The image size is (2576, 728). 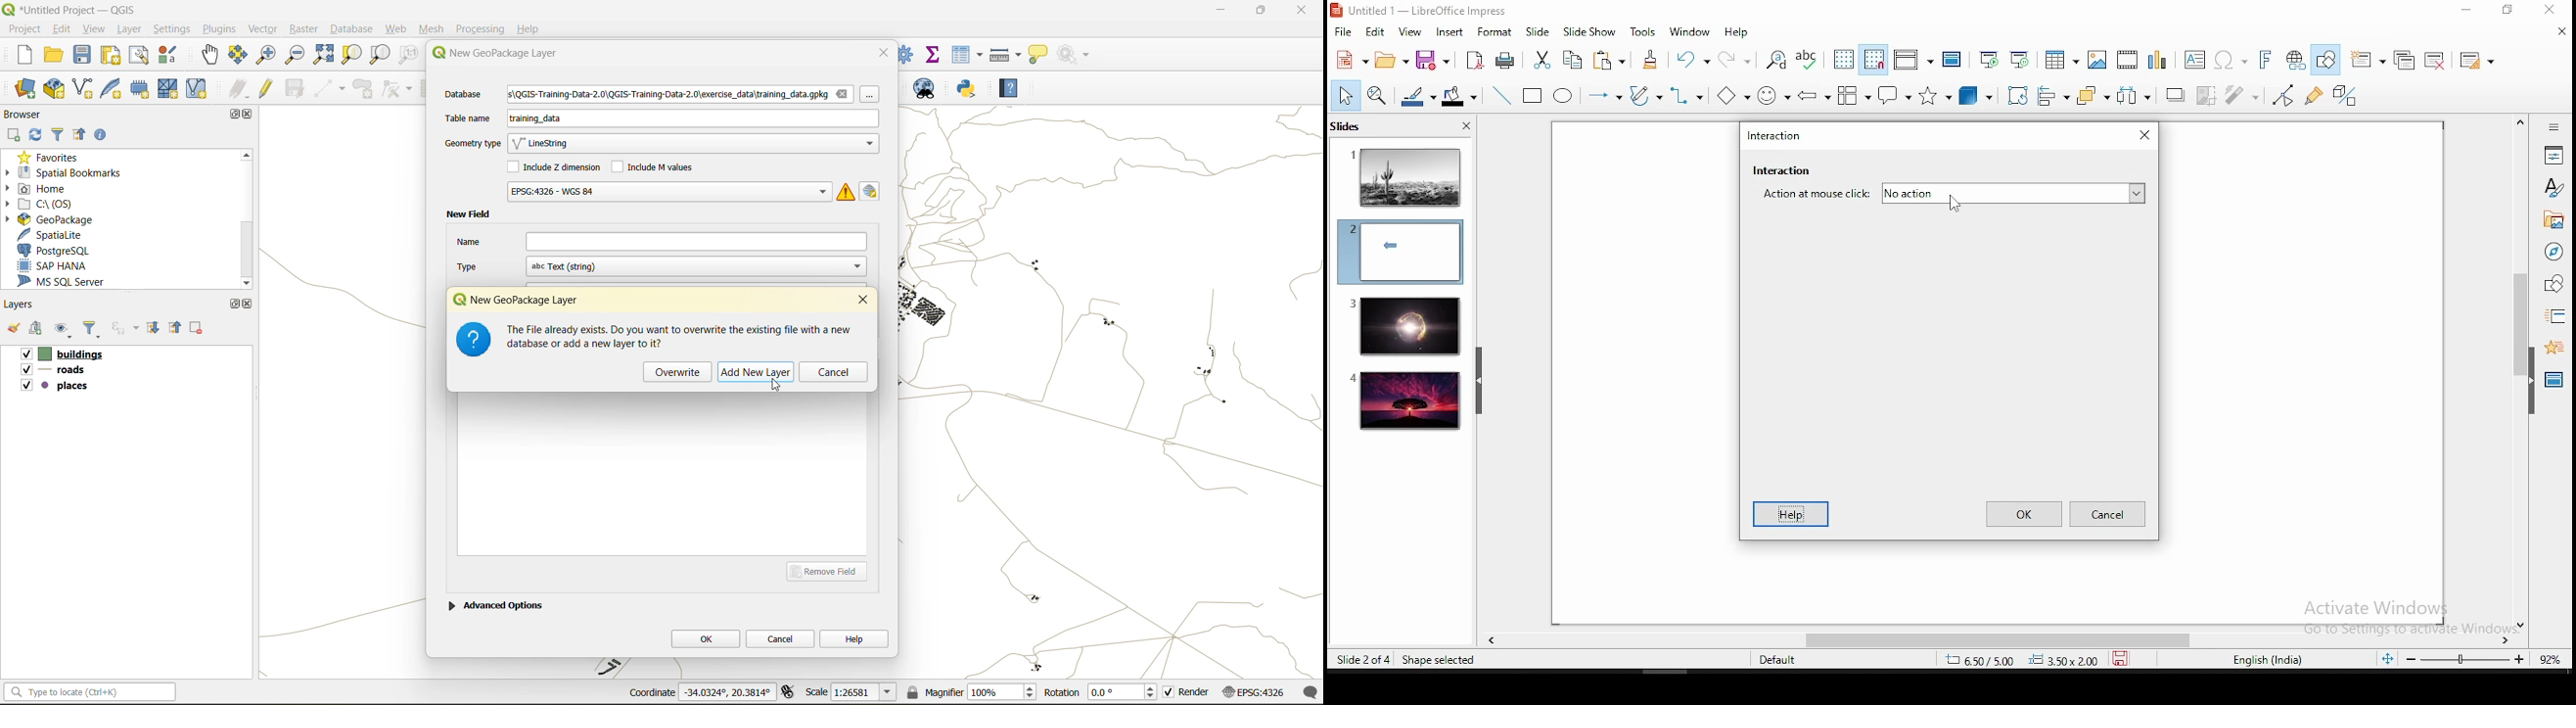 What do you see at coordinates (2553, 187) in the screenshot?
I see `styles` at bounding box center [2553, 187].